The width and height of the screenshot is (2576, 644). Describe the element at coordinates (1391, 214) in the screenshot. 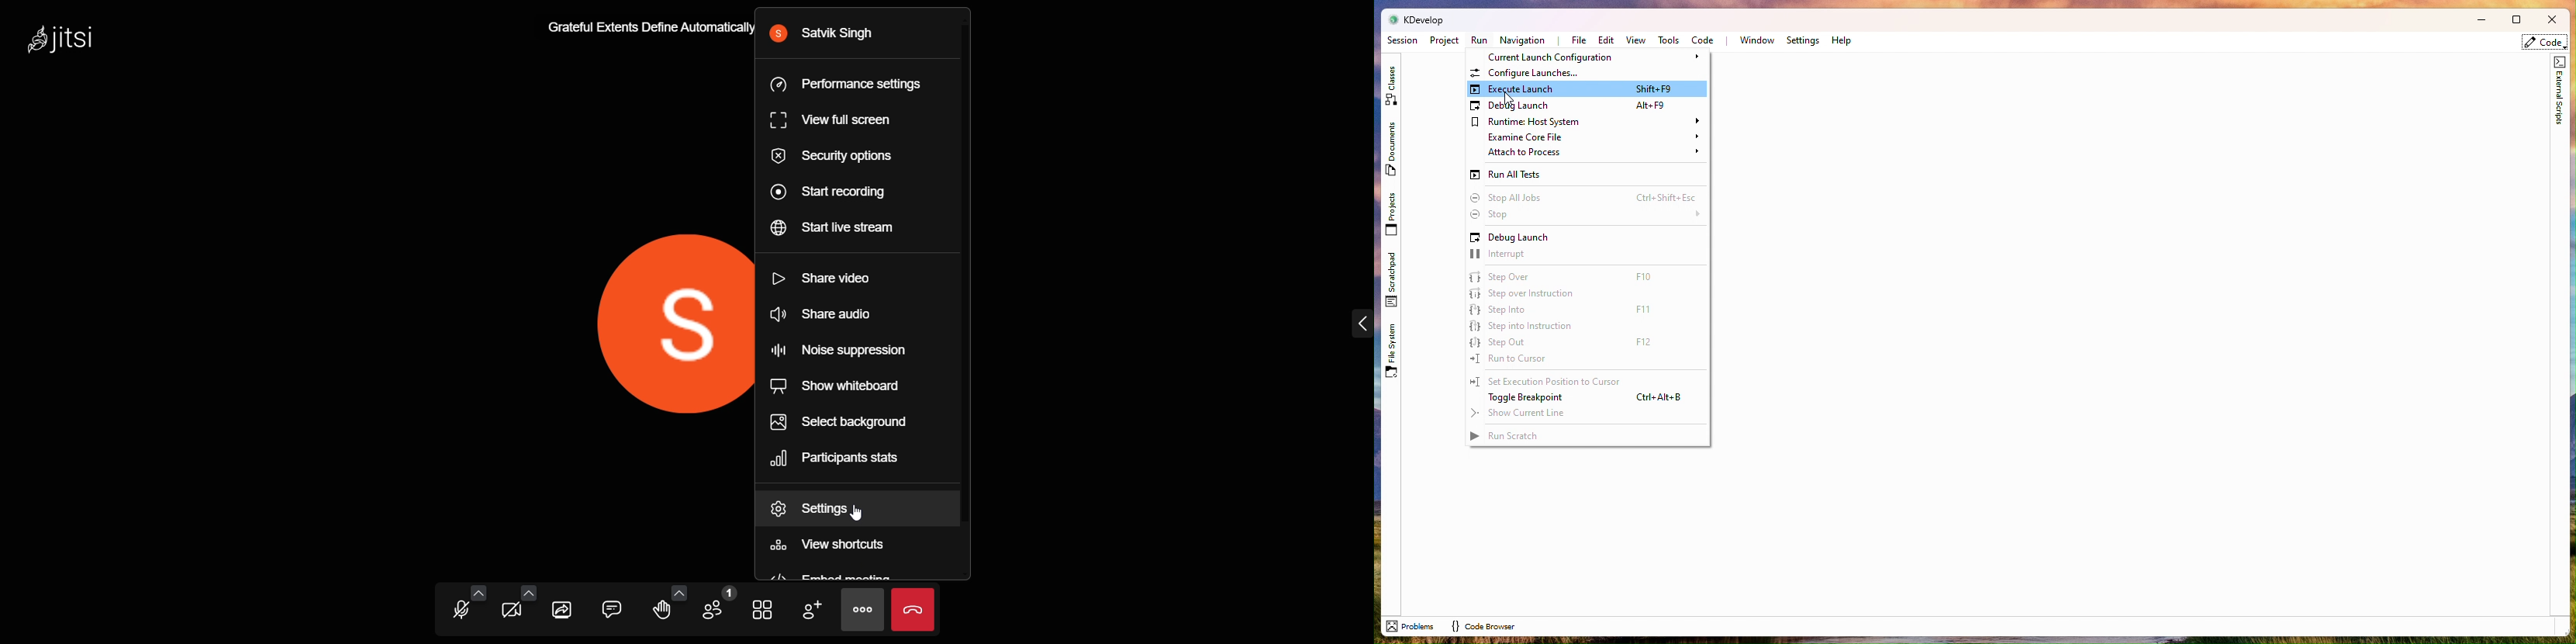

I see `Projects` at that location.